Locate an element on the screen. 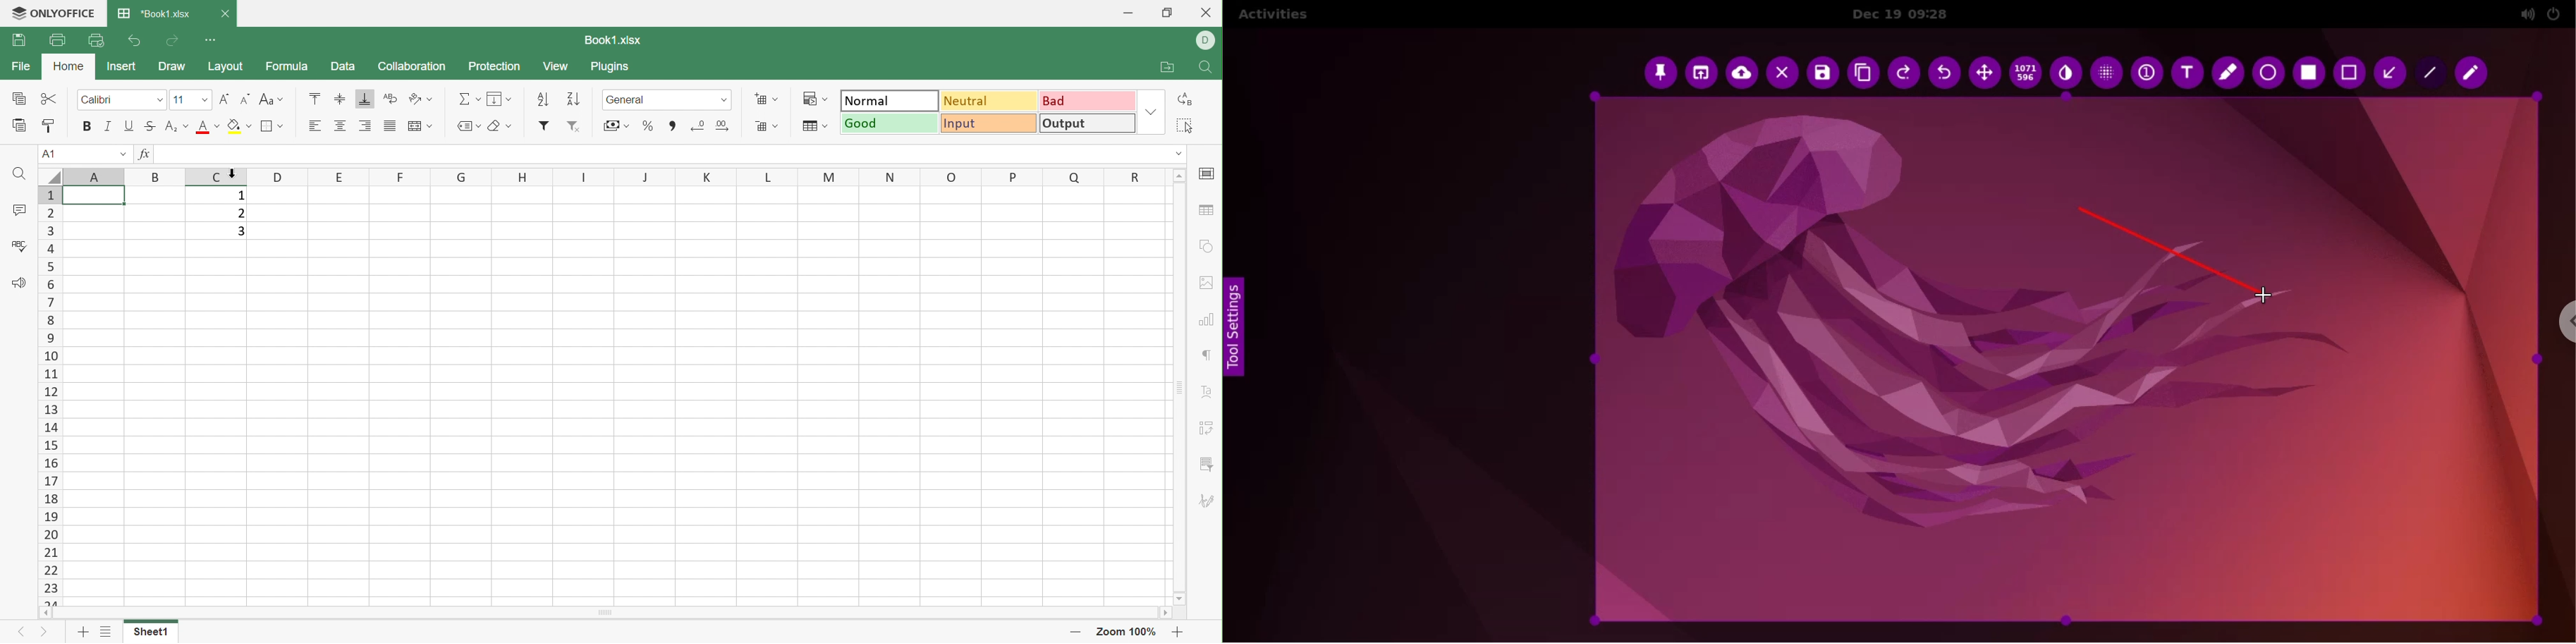 The width and height of the screenshot is (2576, 644). Remove filter is located at coordinates (577, 126).